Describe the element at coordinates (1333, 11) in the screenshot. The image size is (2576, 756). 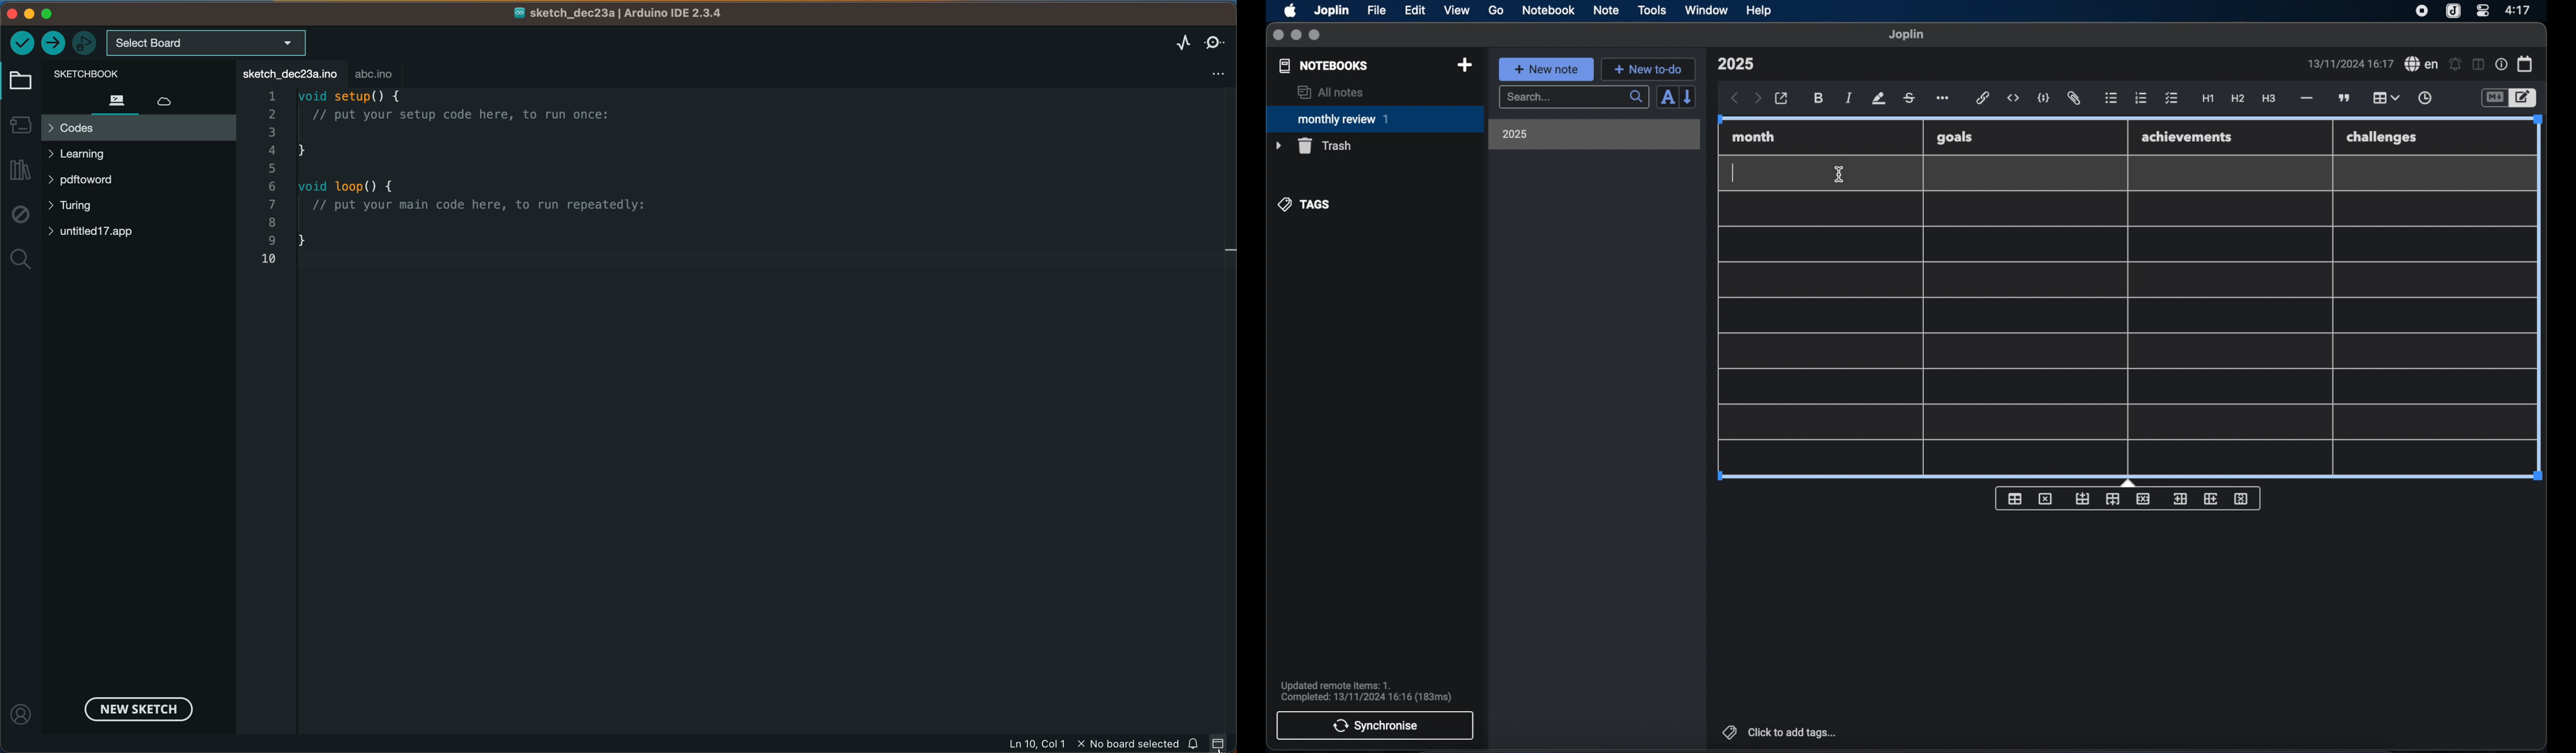
I see `Joplin` at that location.